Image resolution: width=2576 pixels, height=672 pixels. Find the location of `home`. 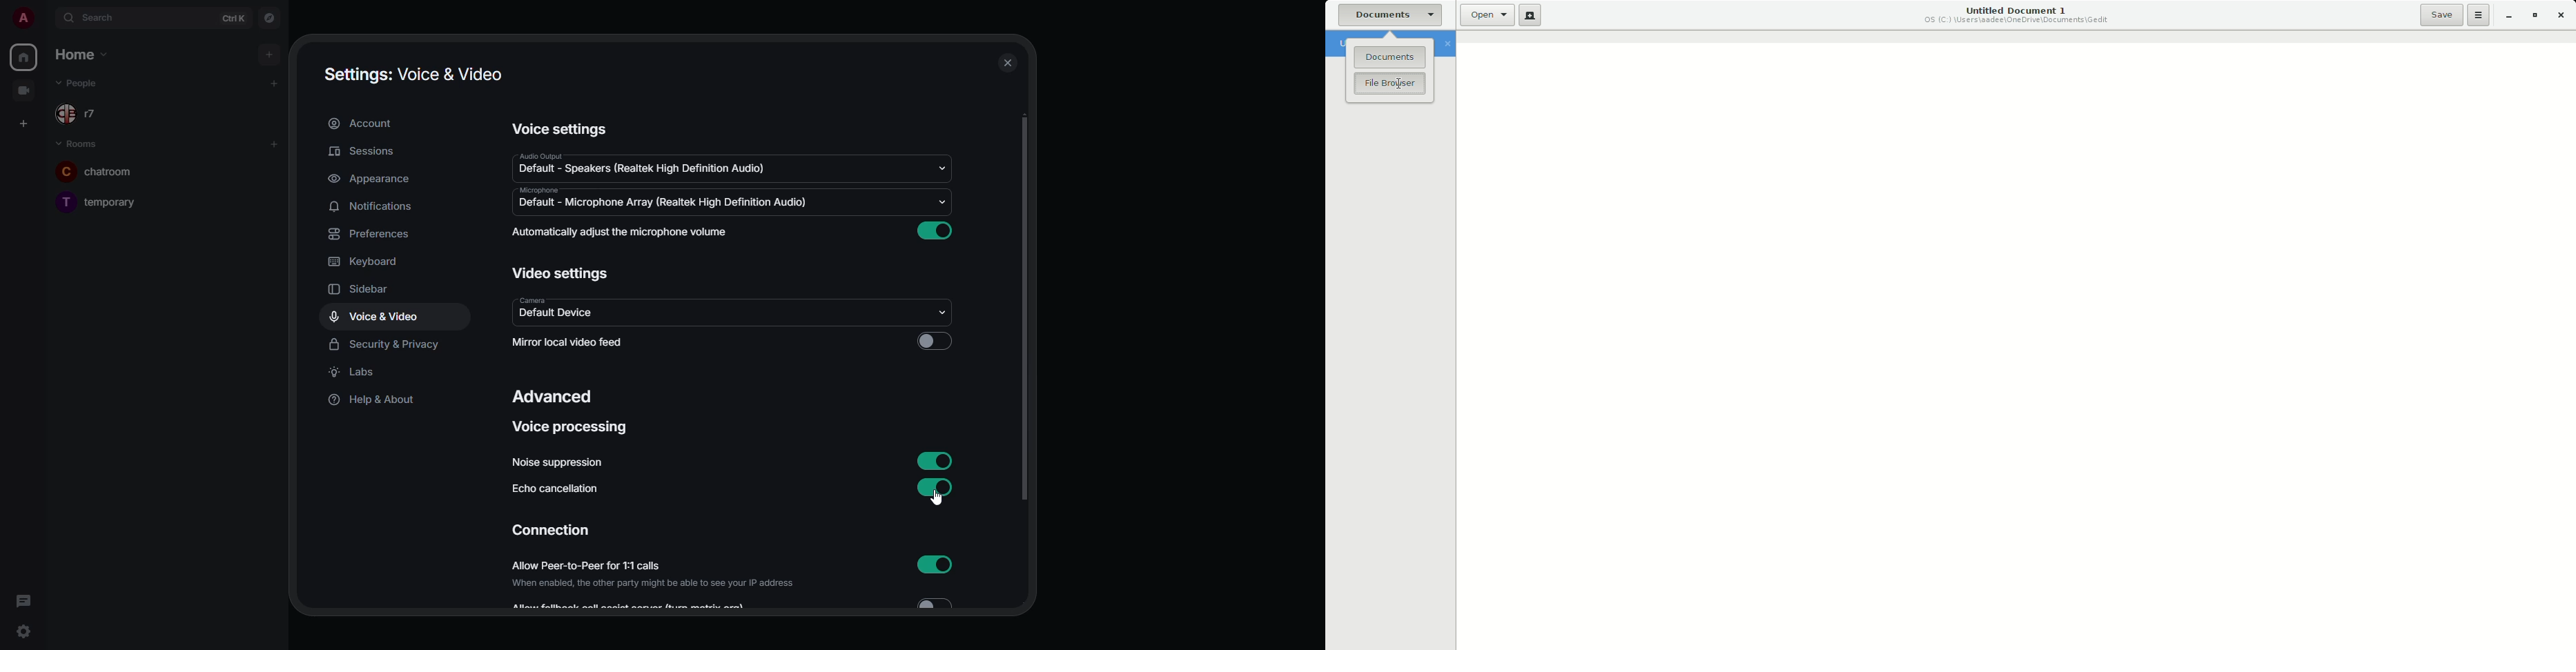

home is located at coordinates (23, 57).